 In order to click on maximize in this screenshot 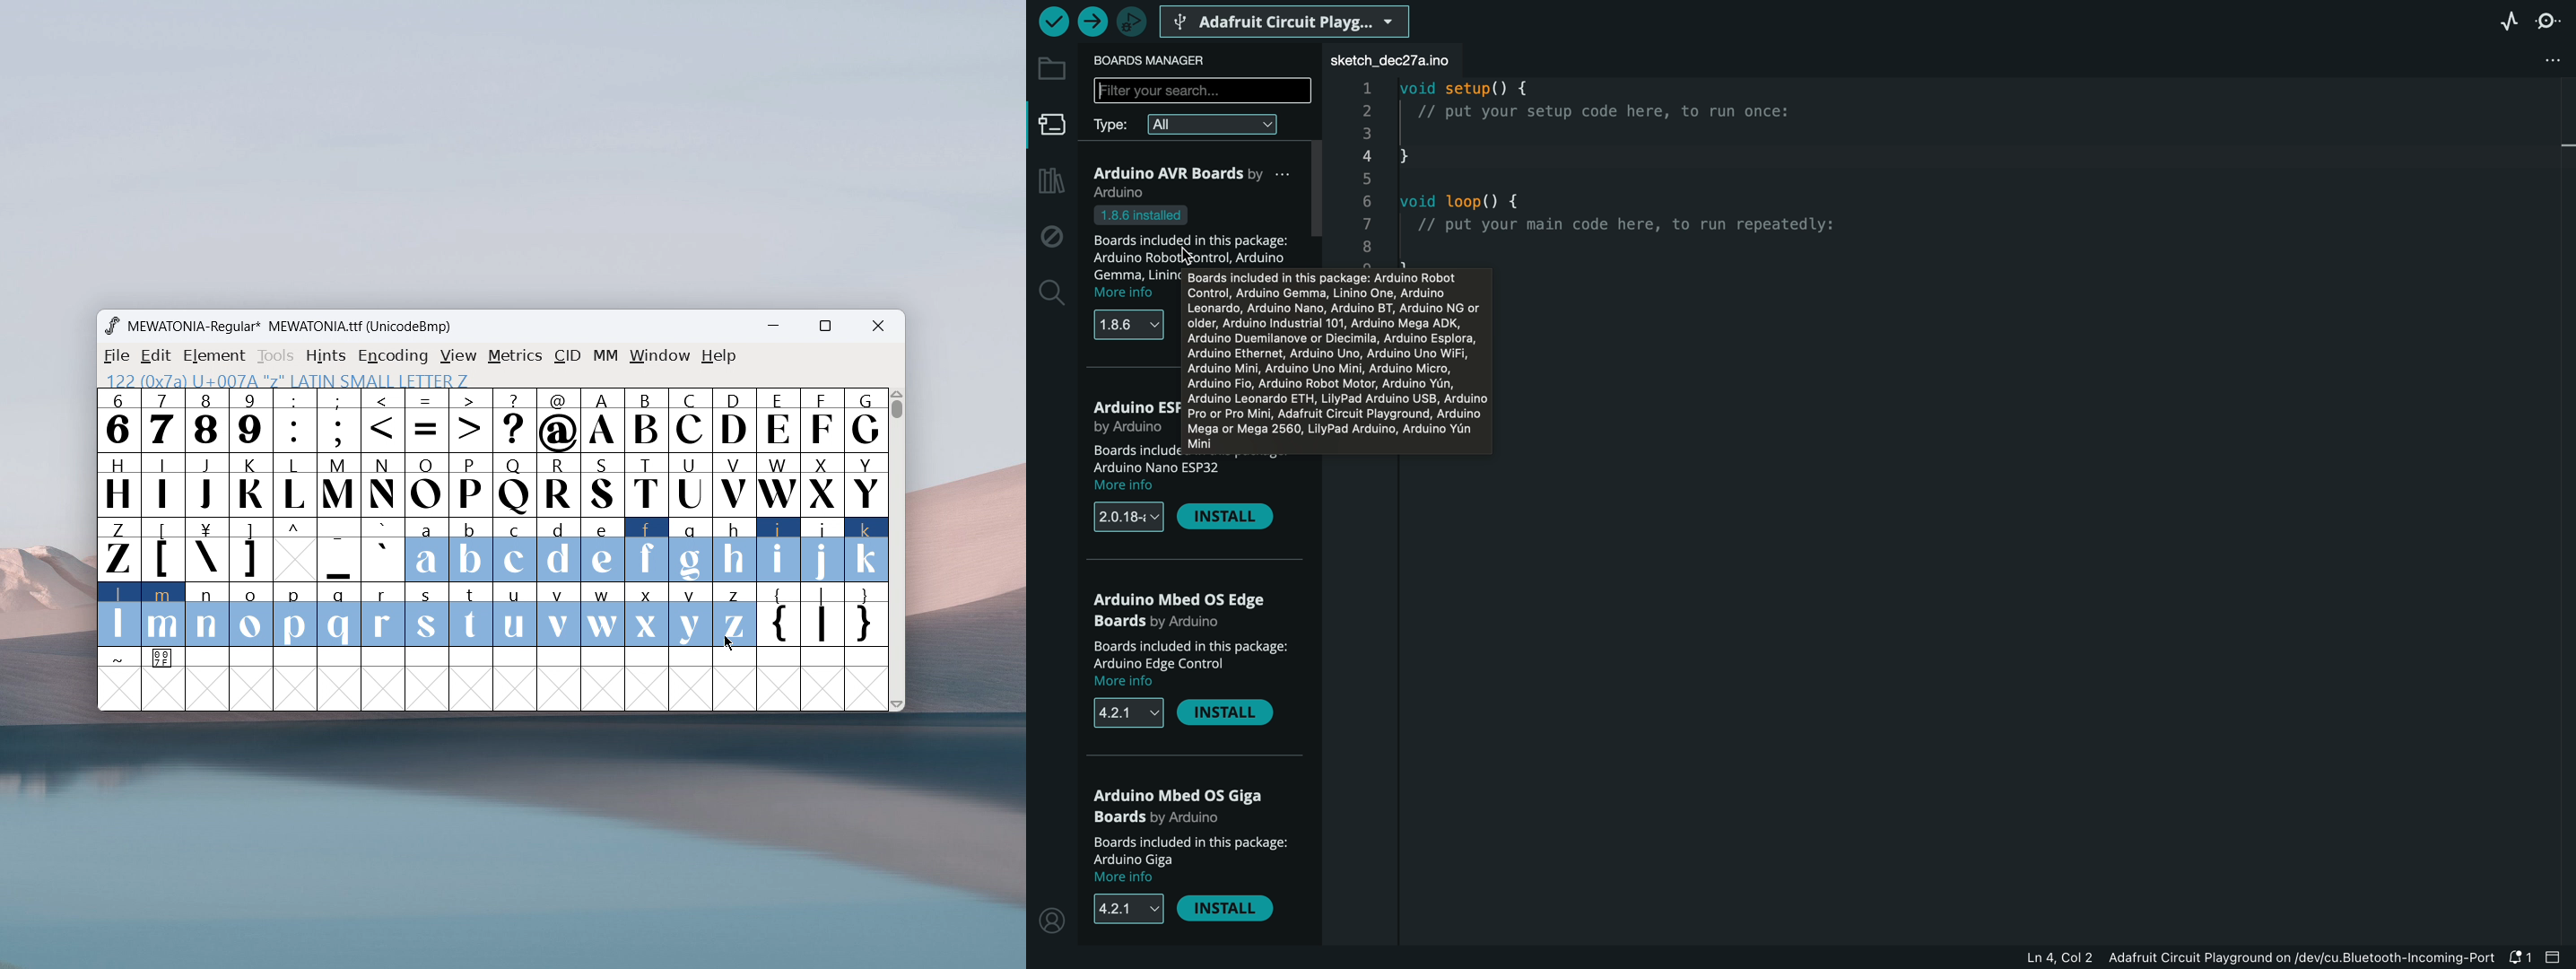, I will do `click(824, 328)`.